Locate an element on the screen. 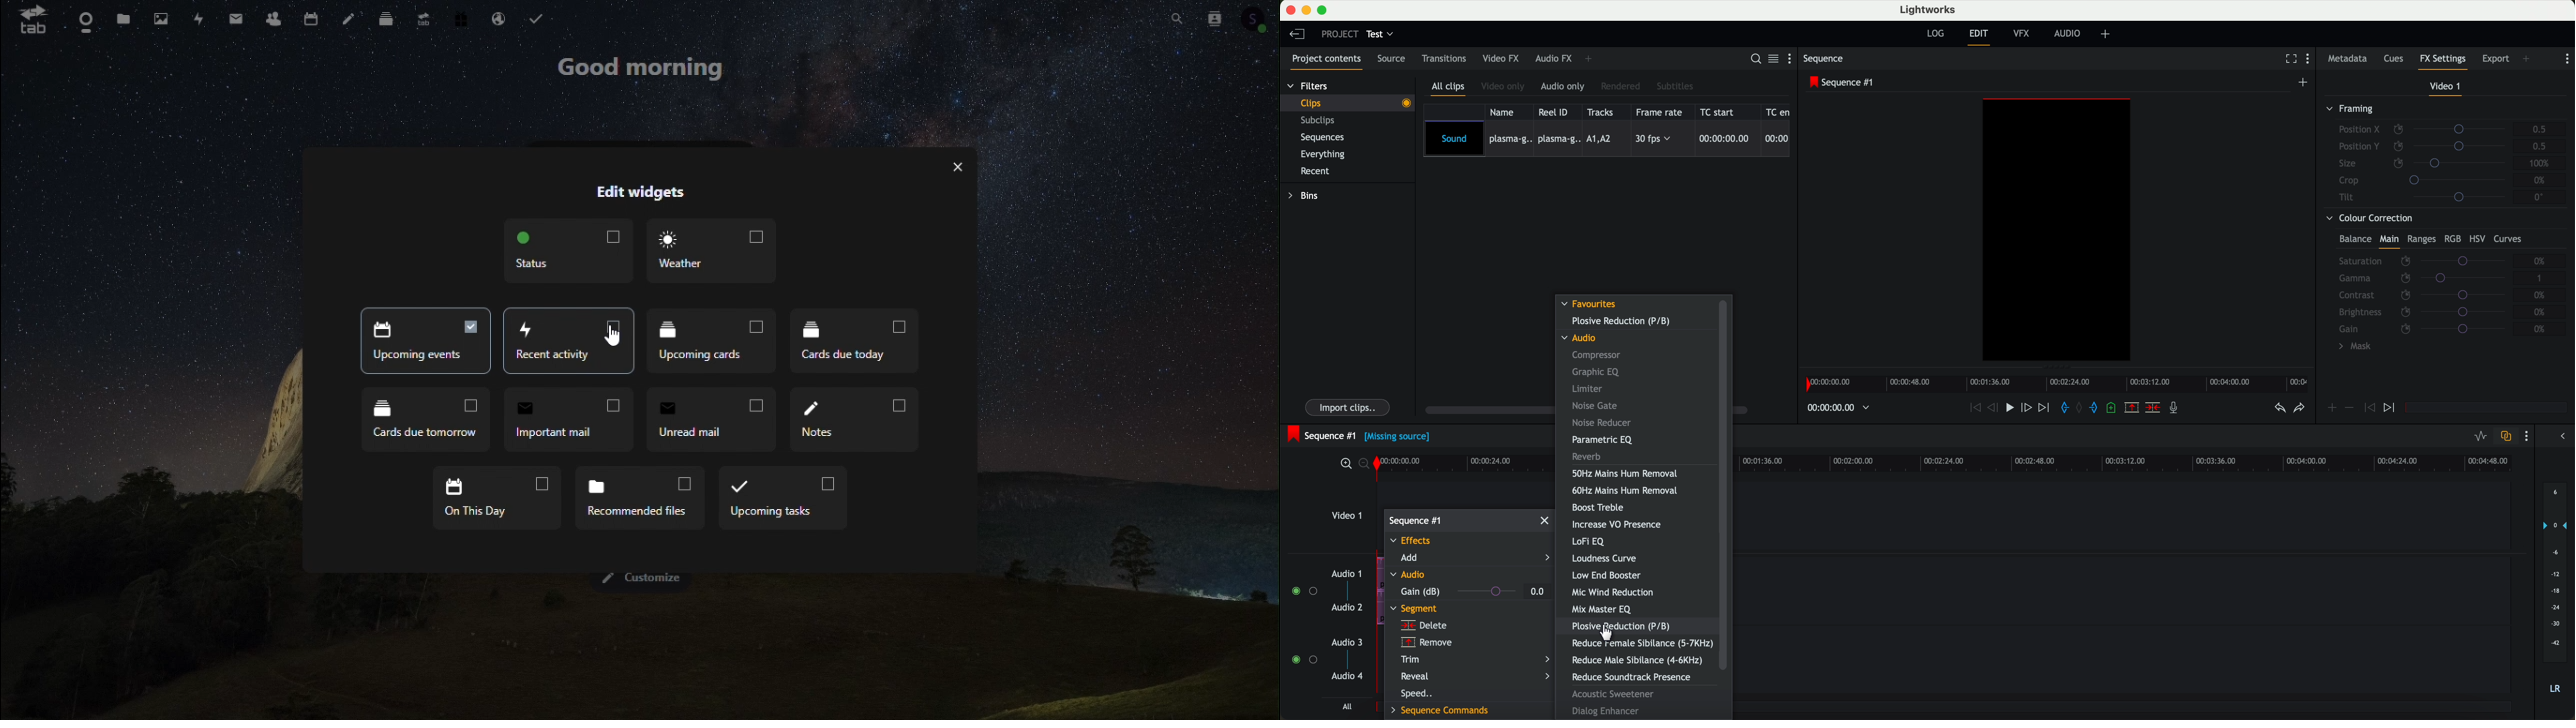 The width and height of the screenshot is (2576, 728). sequence #1 is located at coordinates (1321, 434).